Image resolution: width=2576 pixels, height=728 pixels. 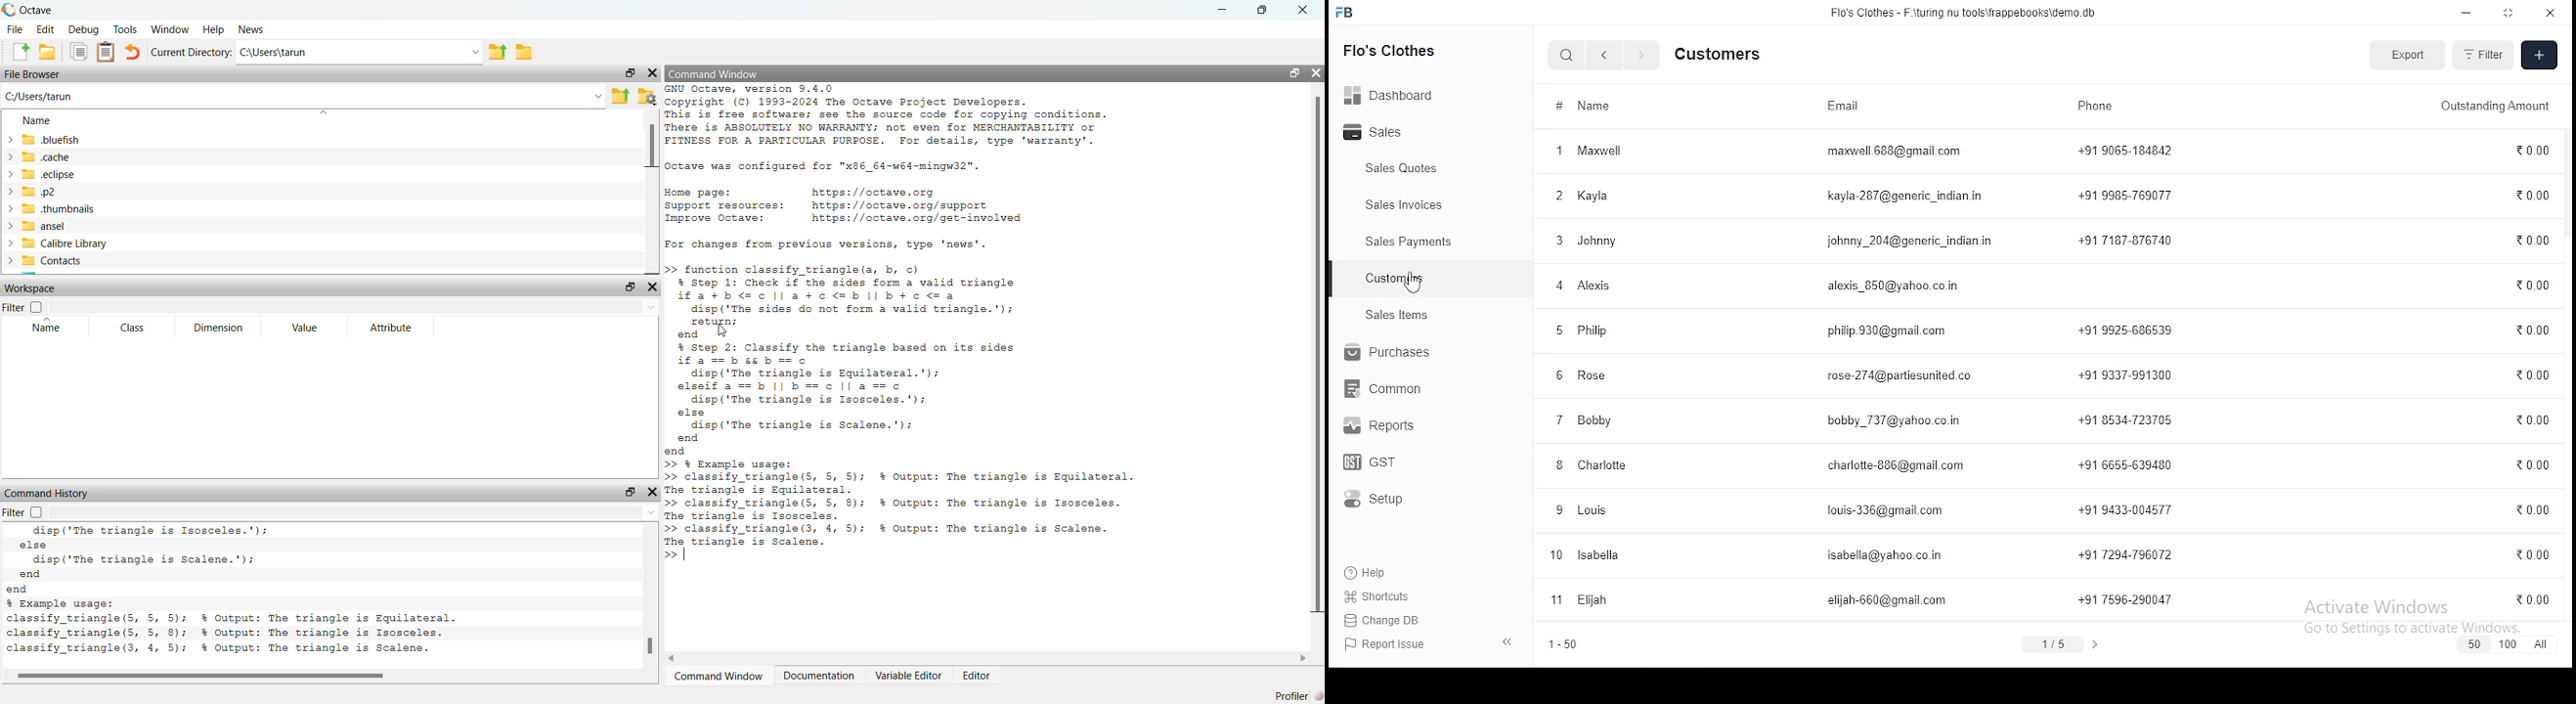 I want to click on command window, so click(x=716, y=75).